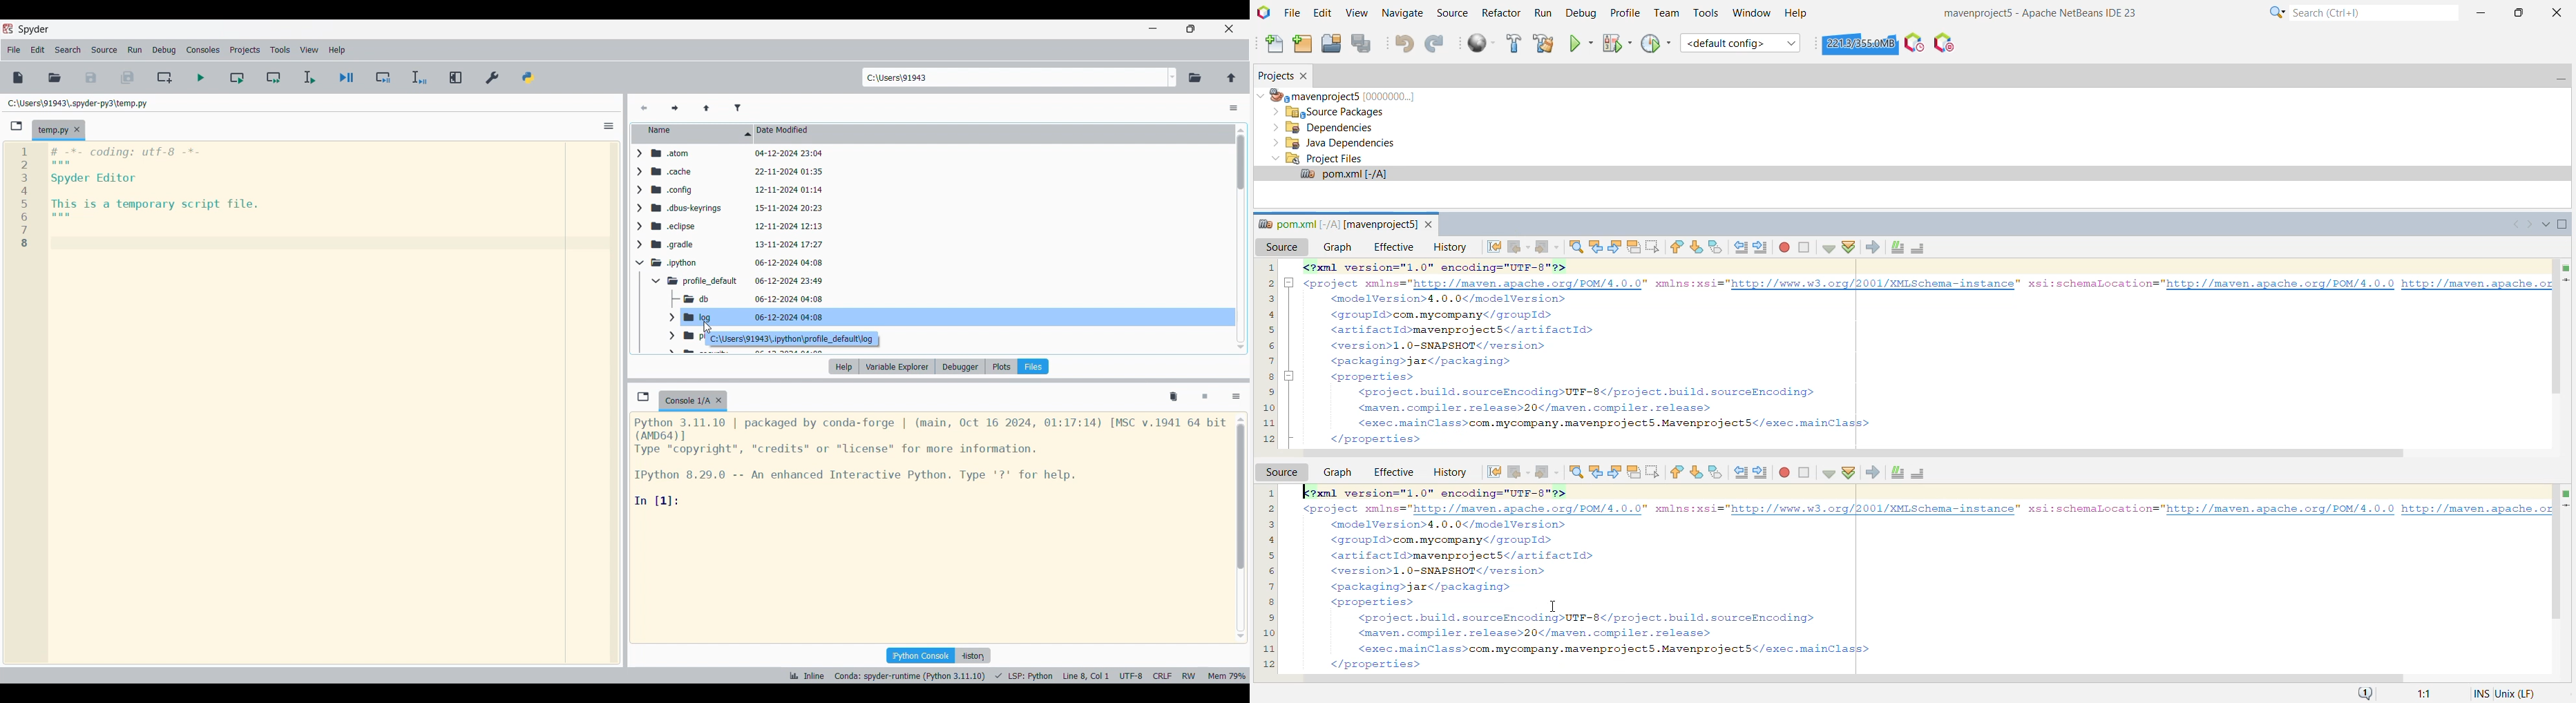  Describe the element at coordinates (1173, 77) in the screenshot. I see `Folder location options` at that location.